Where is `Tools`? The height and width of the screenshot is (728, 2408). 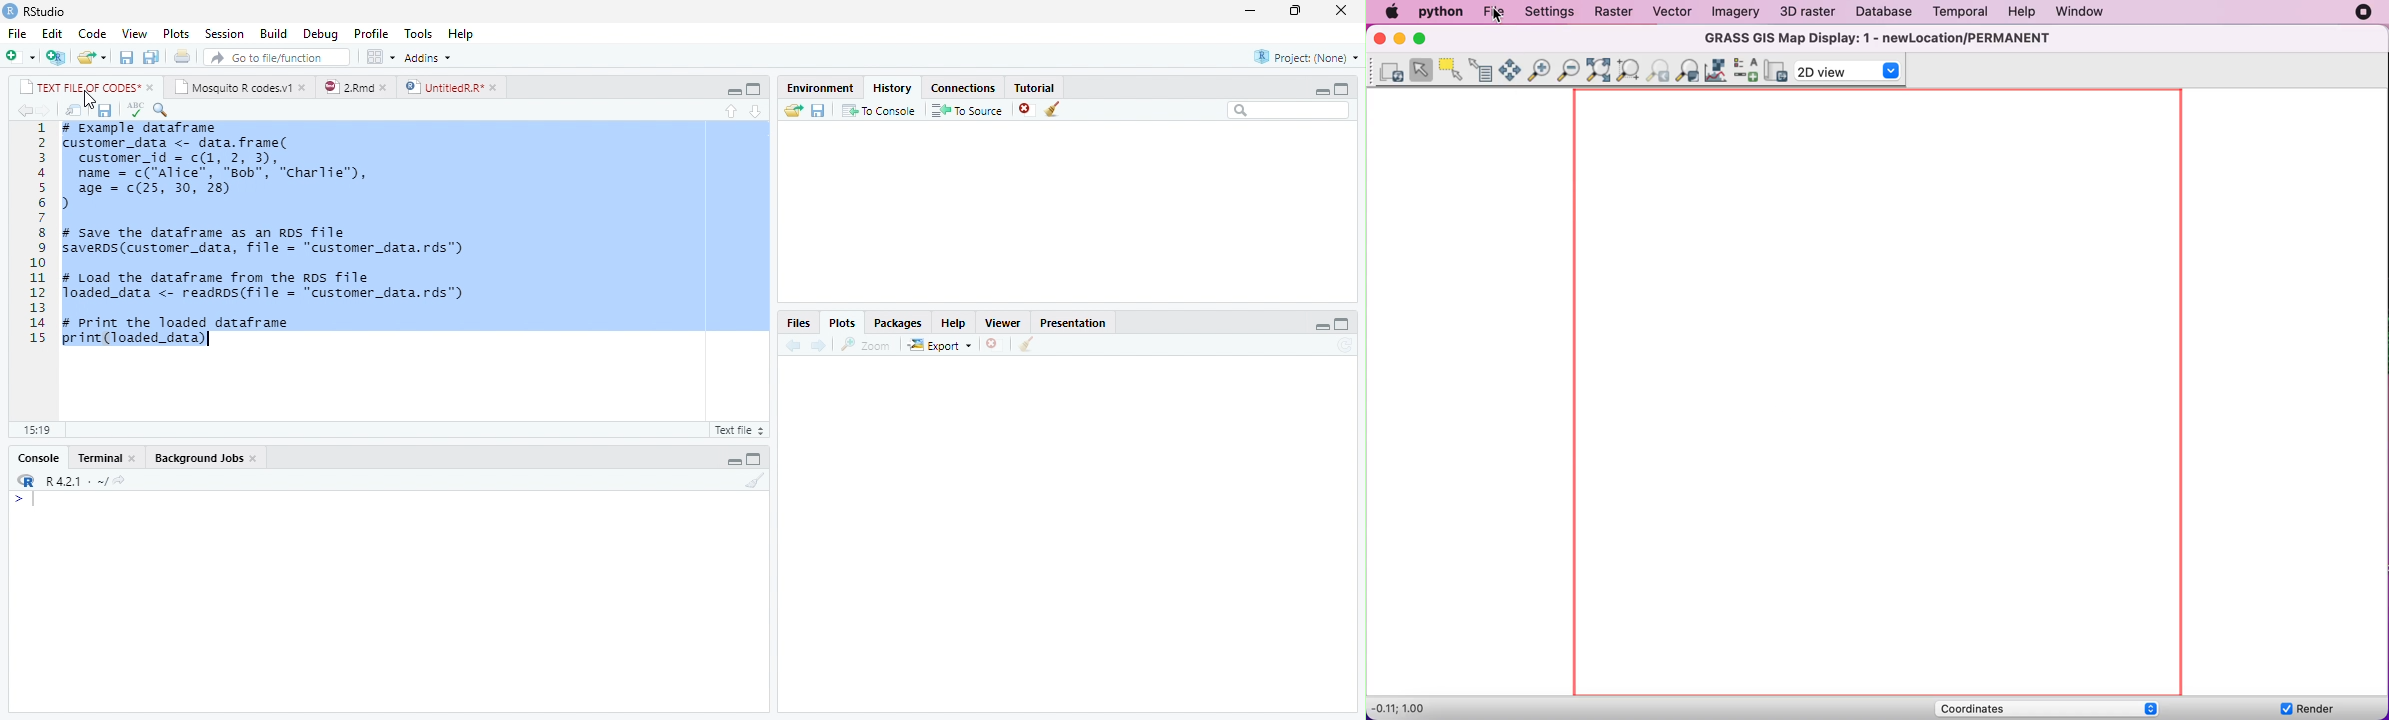 Tools is located at coordinates (418, 32).